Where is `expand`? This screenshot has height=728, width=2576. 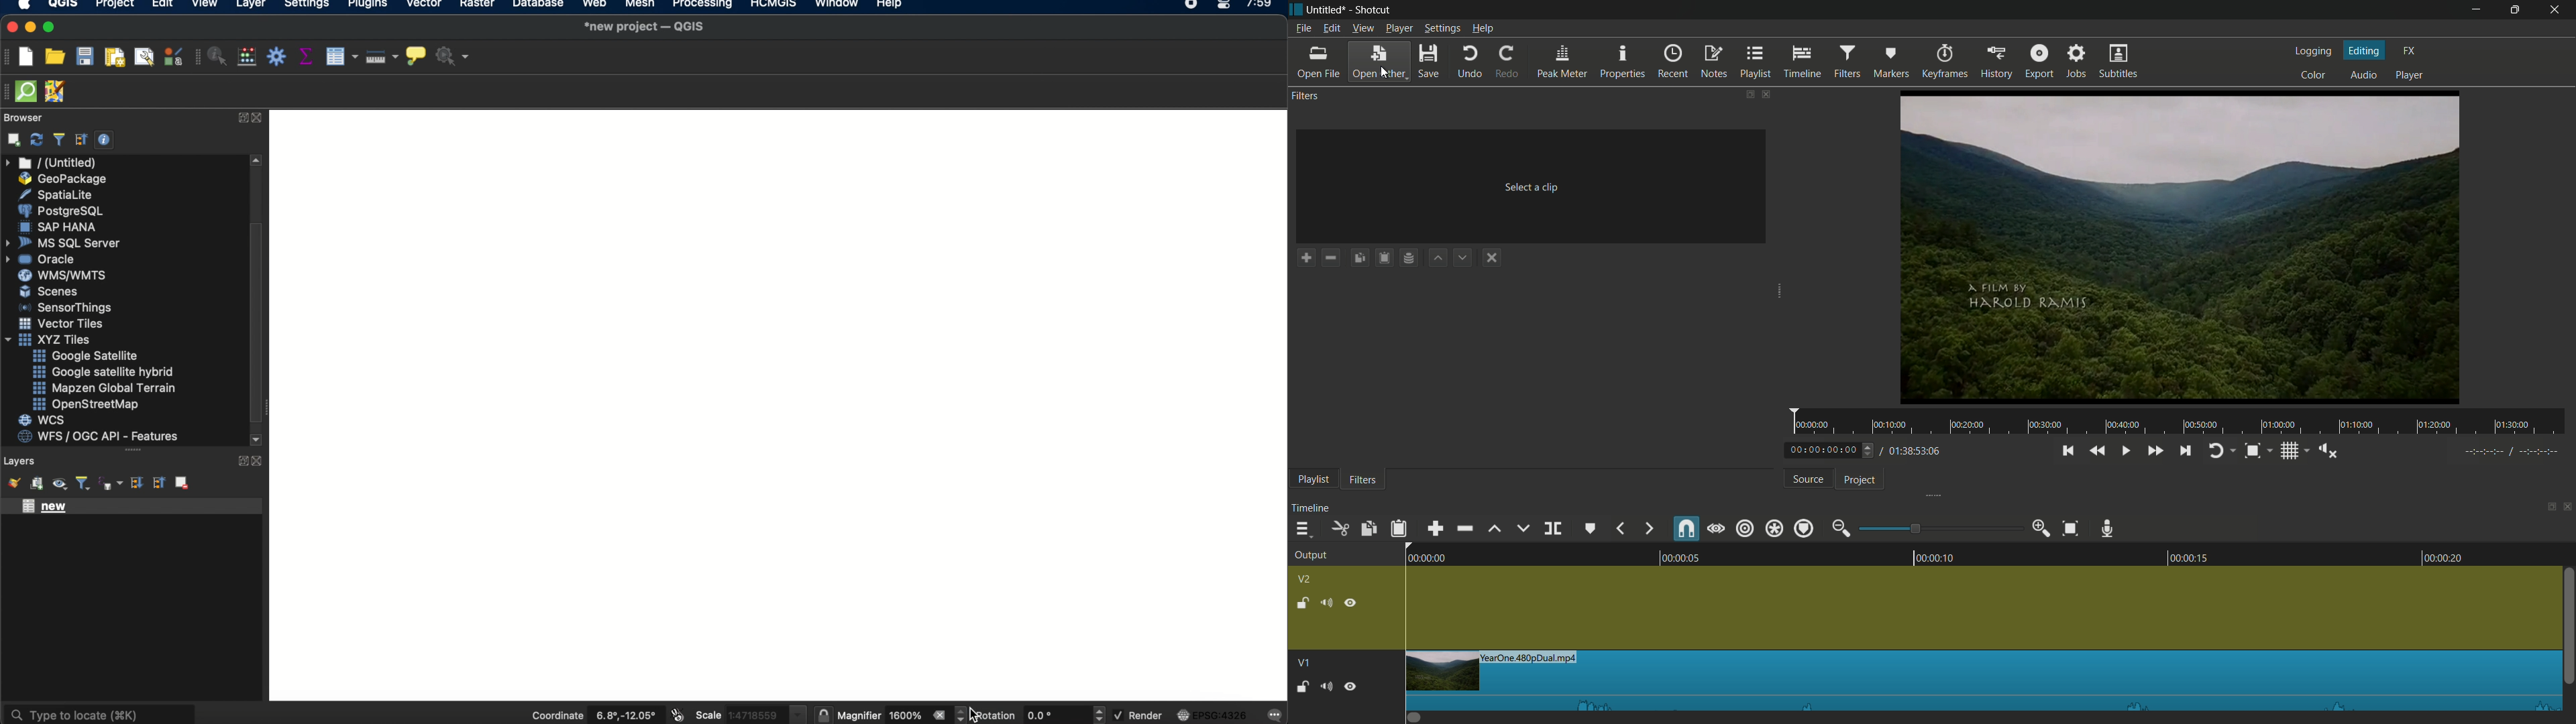 expand is located at coordinates (240, 461).